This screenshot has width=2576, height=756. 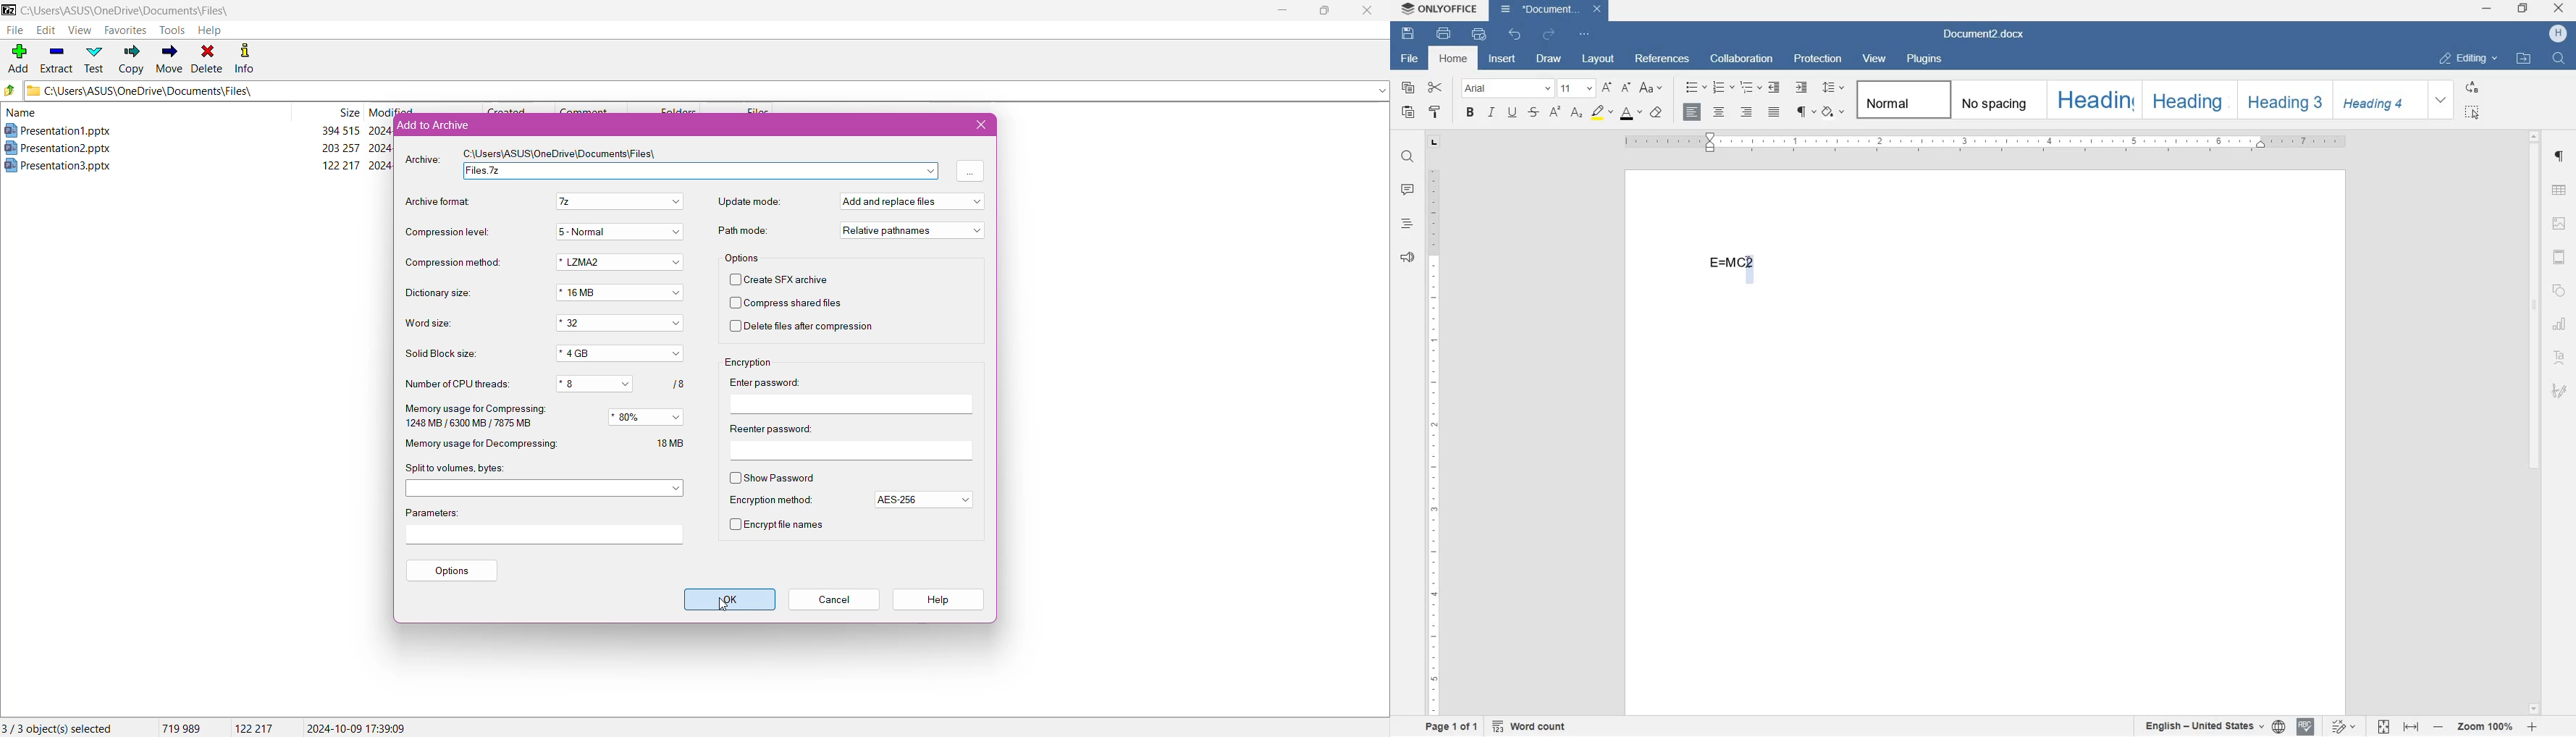 I want to click on numbering, so click(x=1724, y=88).